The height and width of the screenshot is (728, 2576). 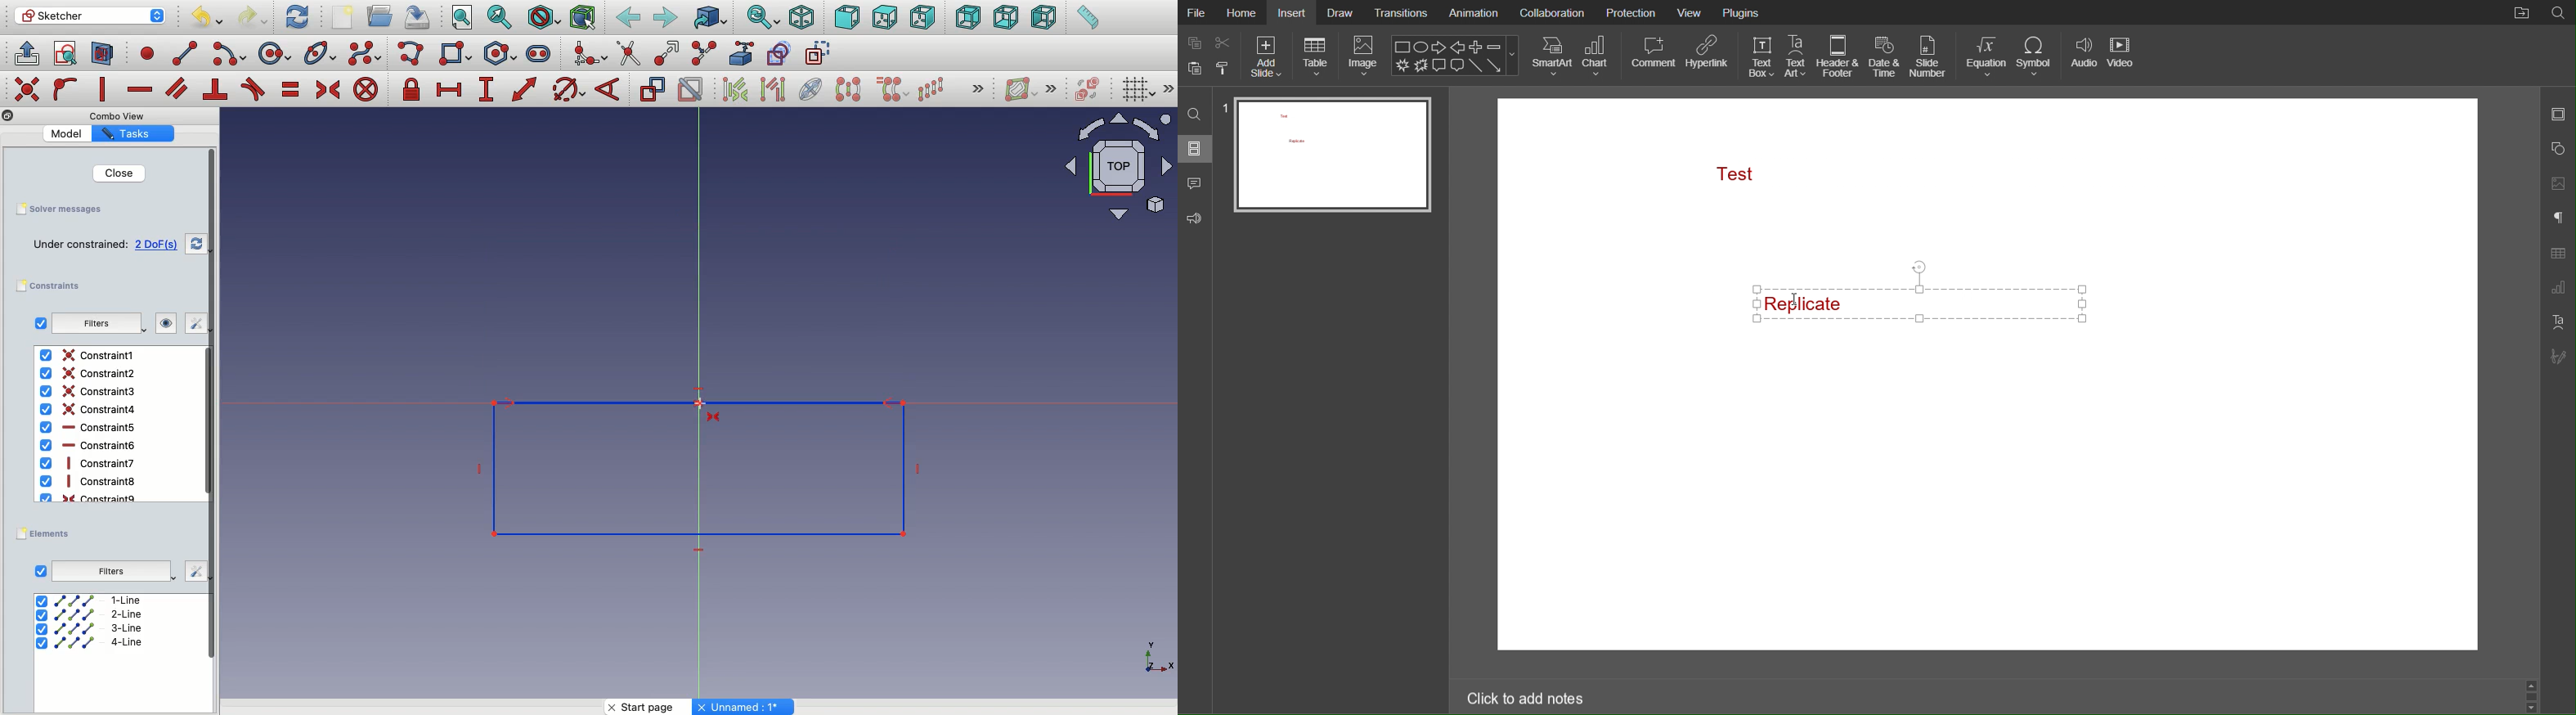 I want to click on Under constrained:, so click(x=80, y=245).